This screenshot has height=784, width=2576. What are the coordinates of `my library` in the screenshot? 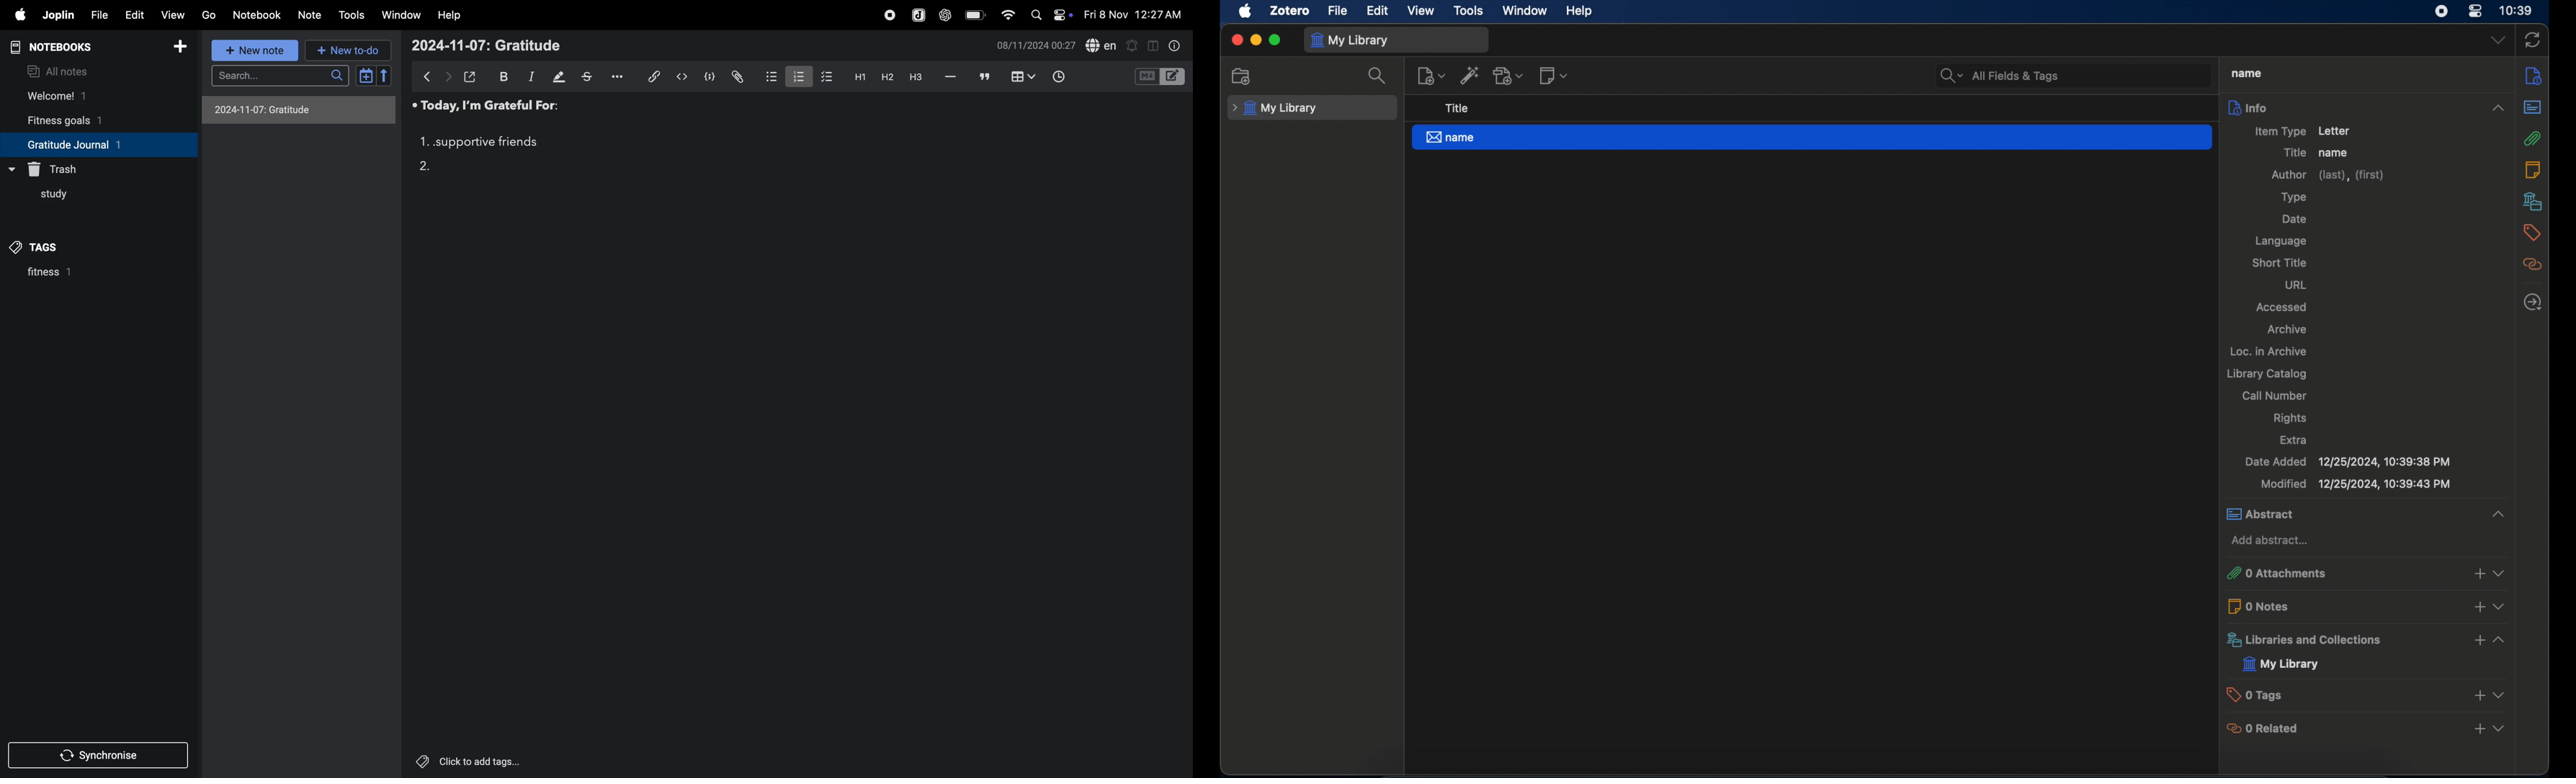 It's located at (1352, 40).